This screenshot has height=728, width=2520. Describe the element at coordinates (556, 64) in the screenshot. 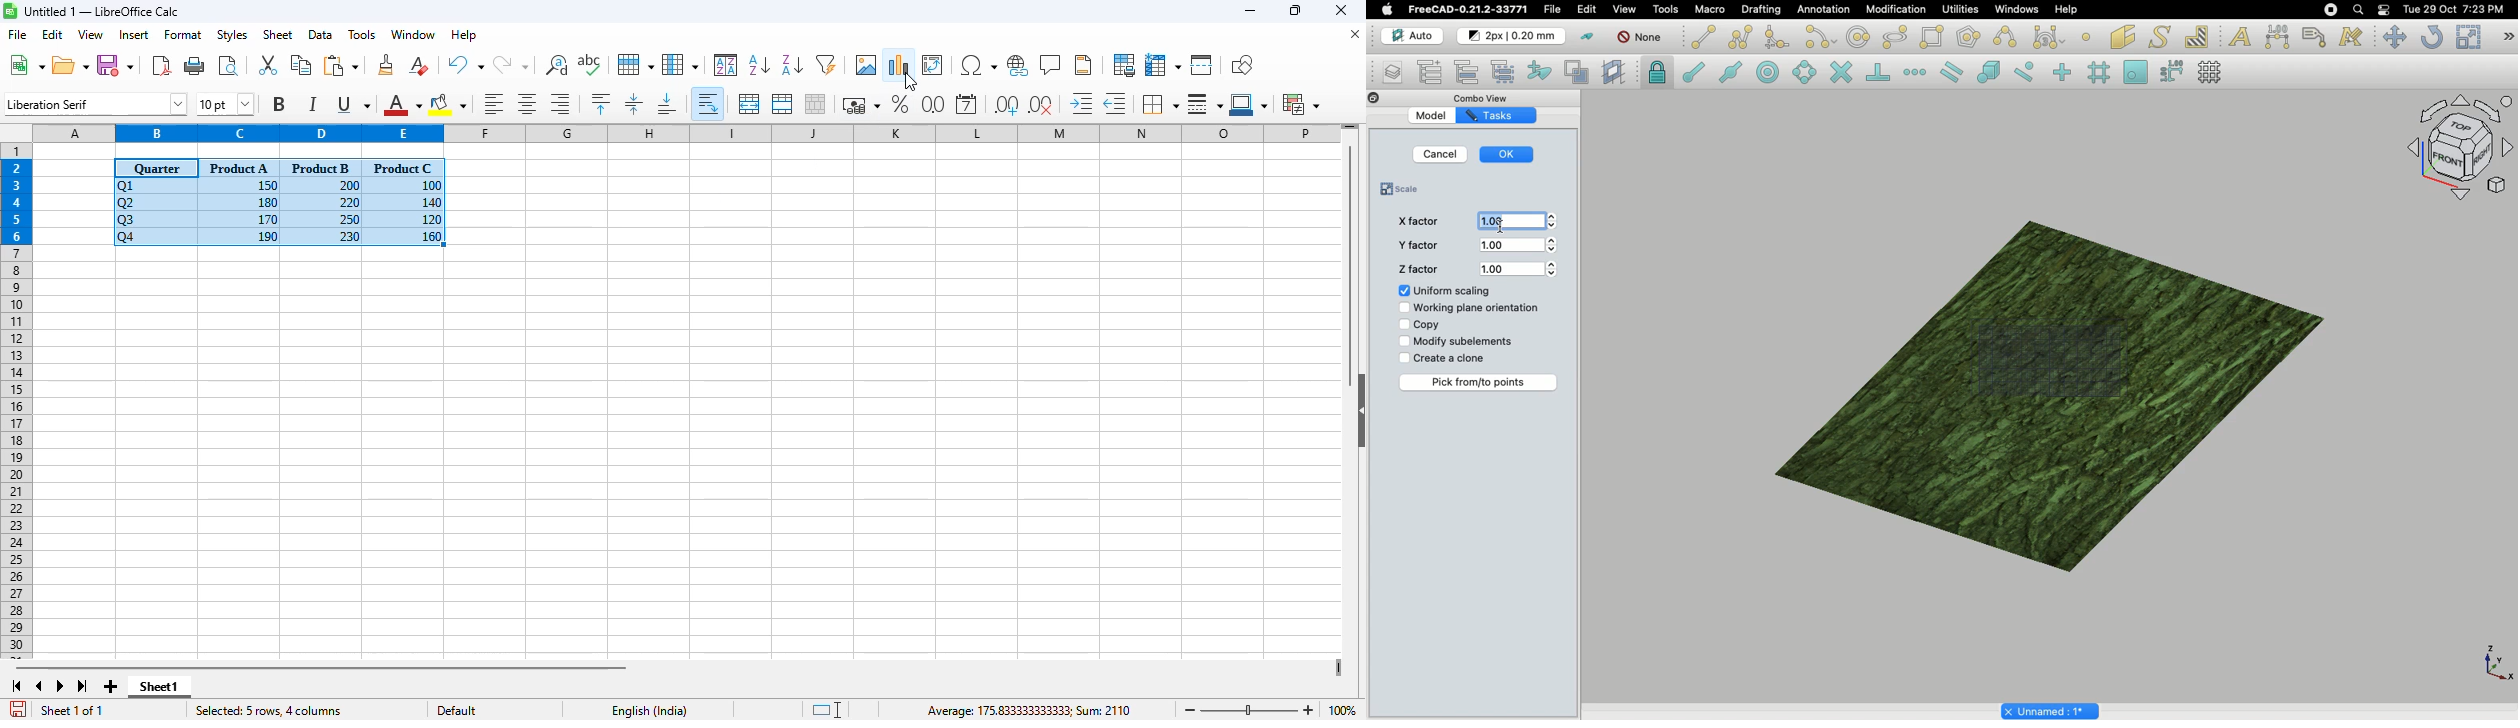

I see `find and replace` at that location.